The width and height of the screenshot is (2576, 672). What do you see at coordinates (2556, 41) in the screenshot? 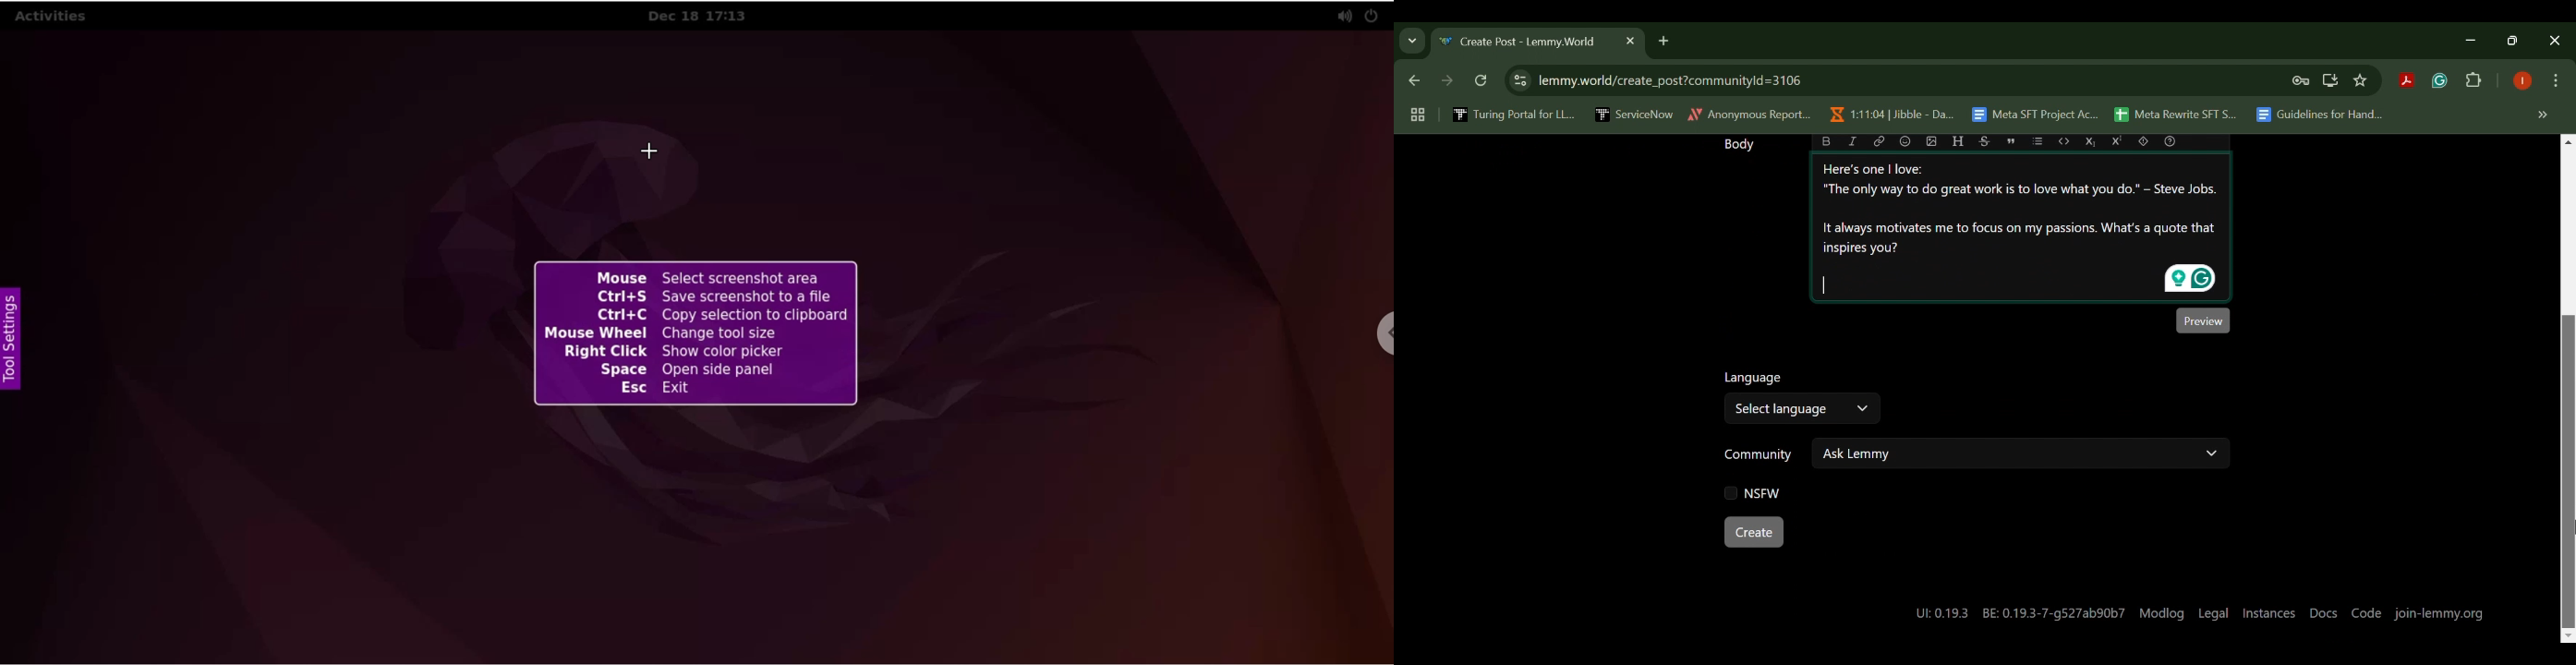
I see `Close Window` at bounding box center [2556, 41].